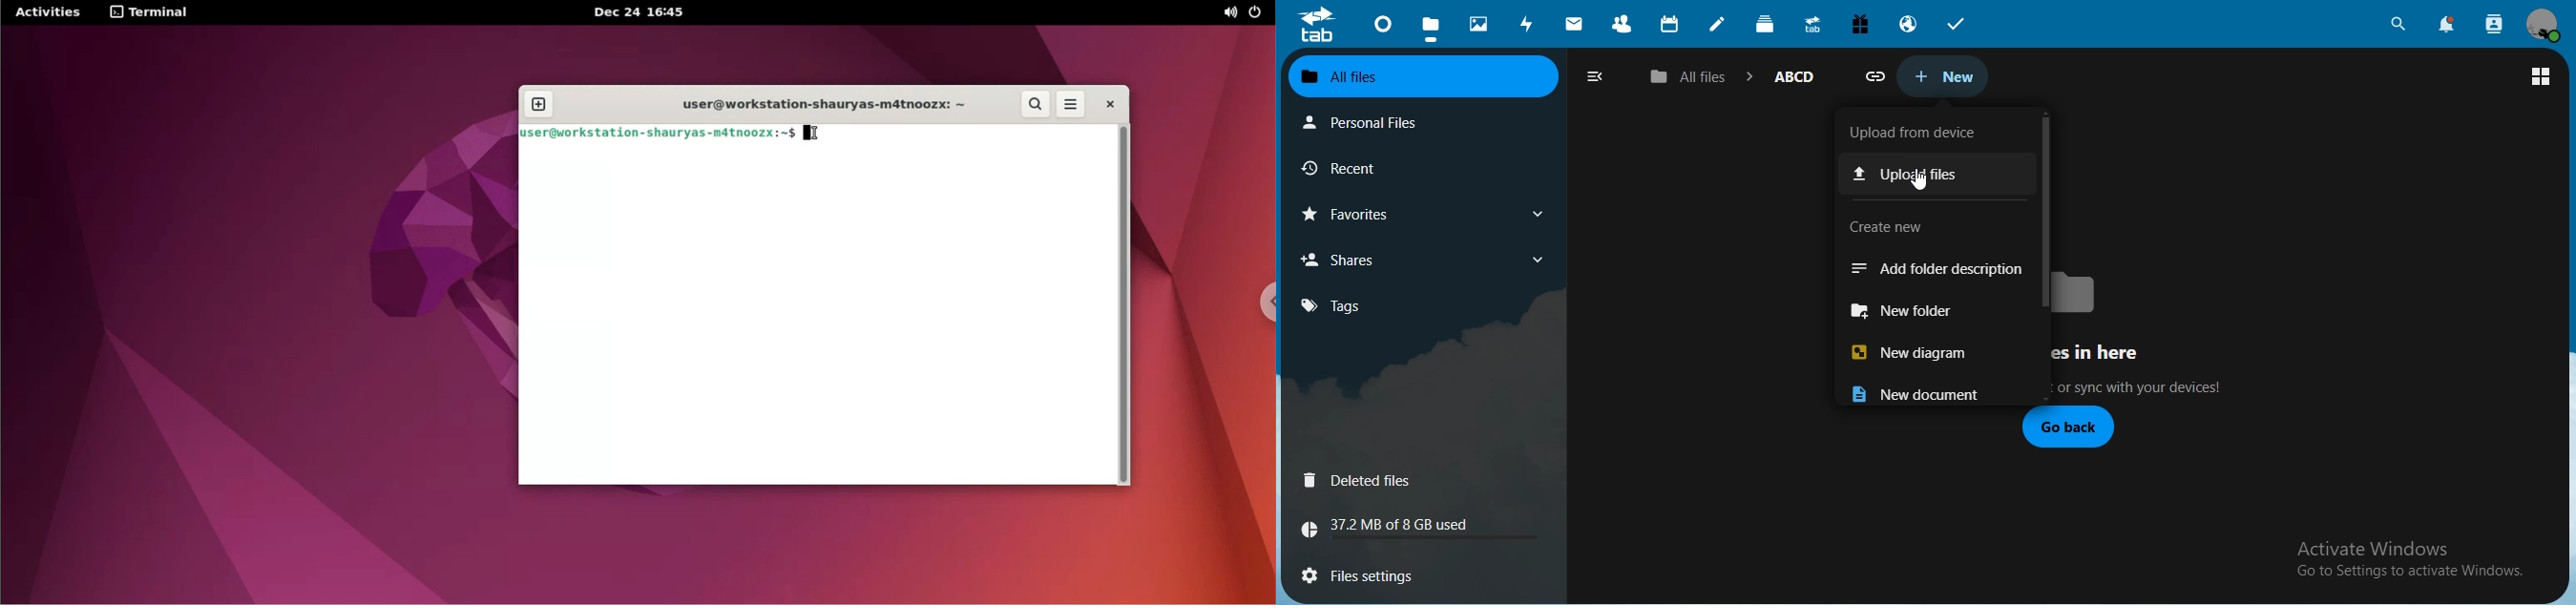  Describe the element at coordinates (1909, 173) in the screenshot. I see `upload files` at that location.